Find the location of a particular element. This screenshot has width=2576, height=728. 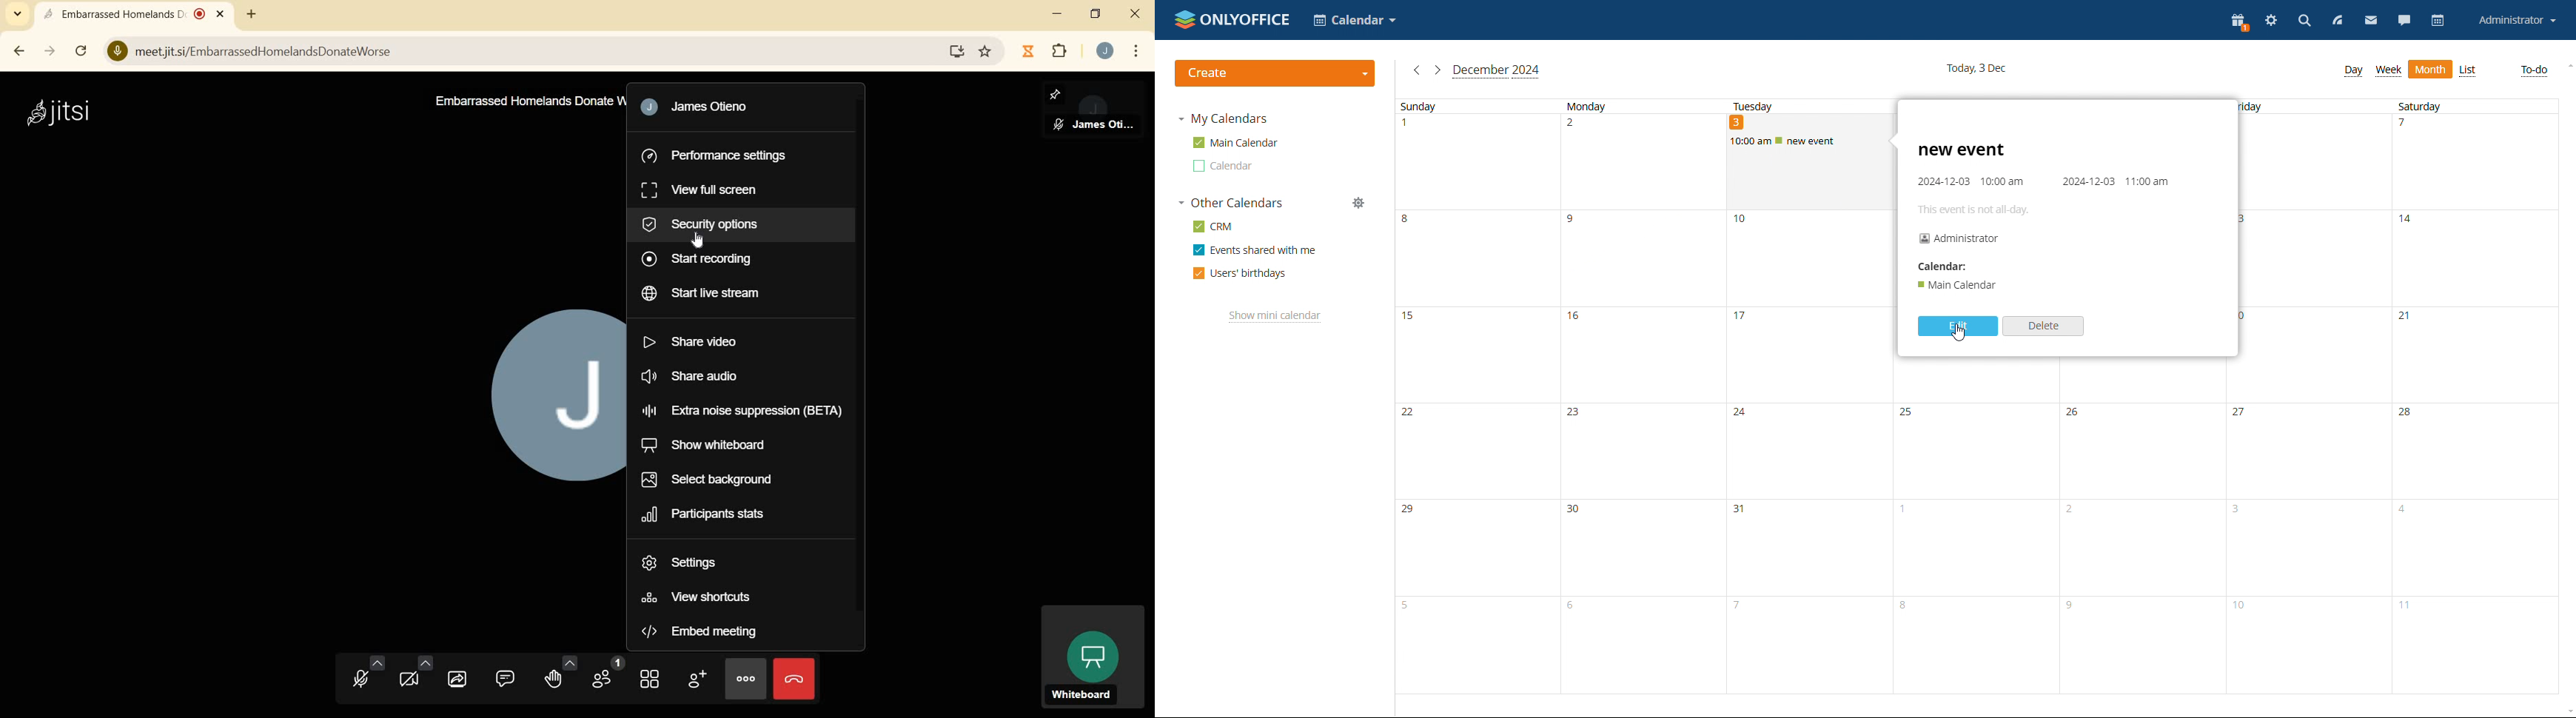

extensions is located at coordinates (1063, 52).